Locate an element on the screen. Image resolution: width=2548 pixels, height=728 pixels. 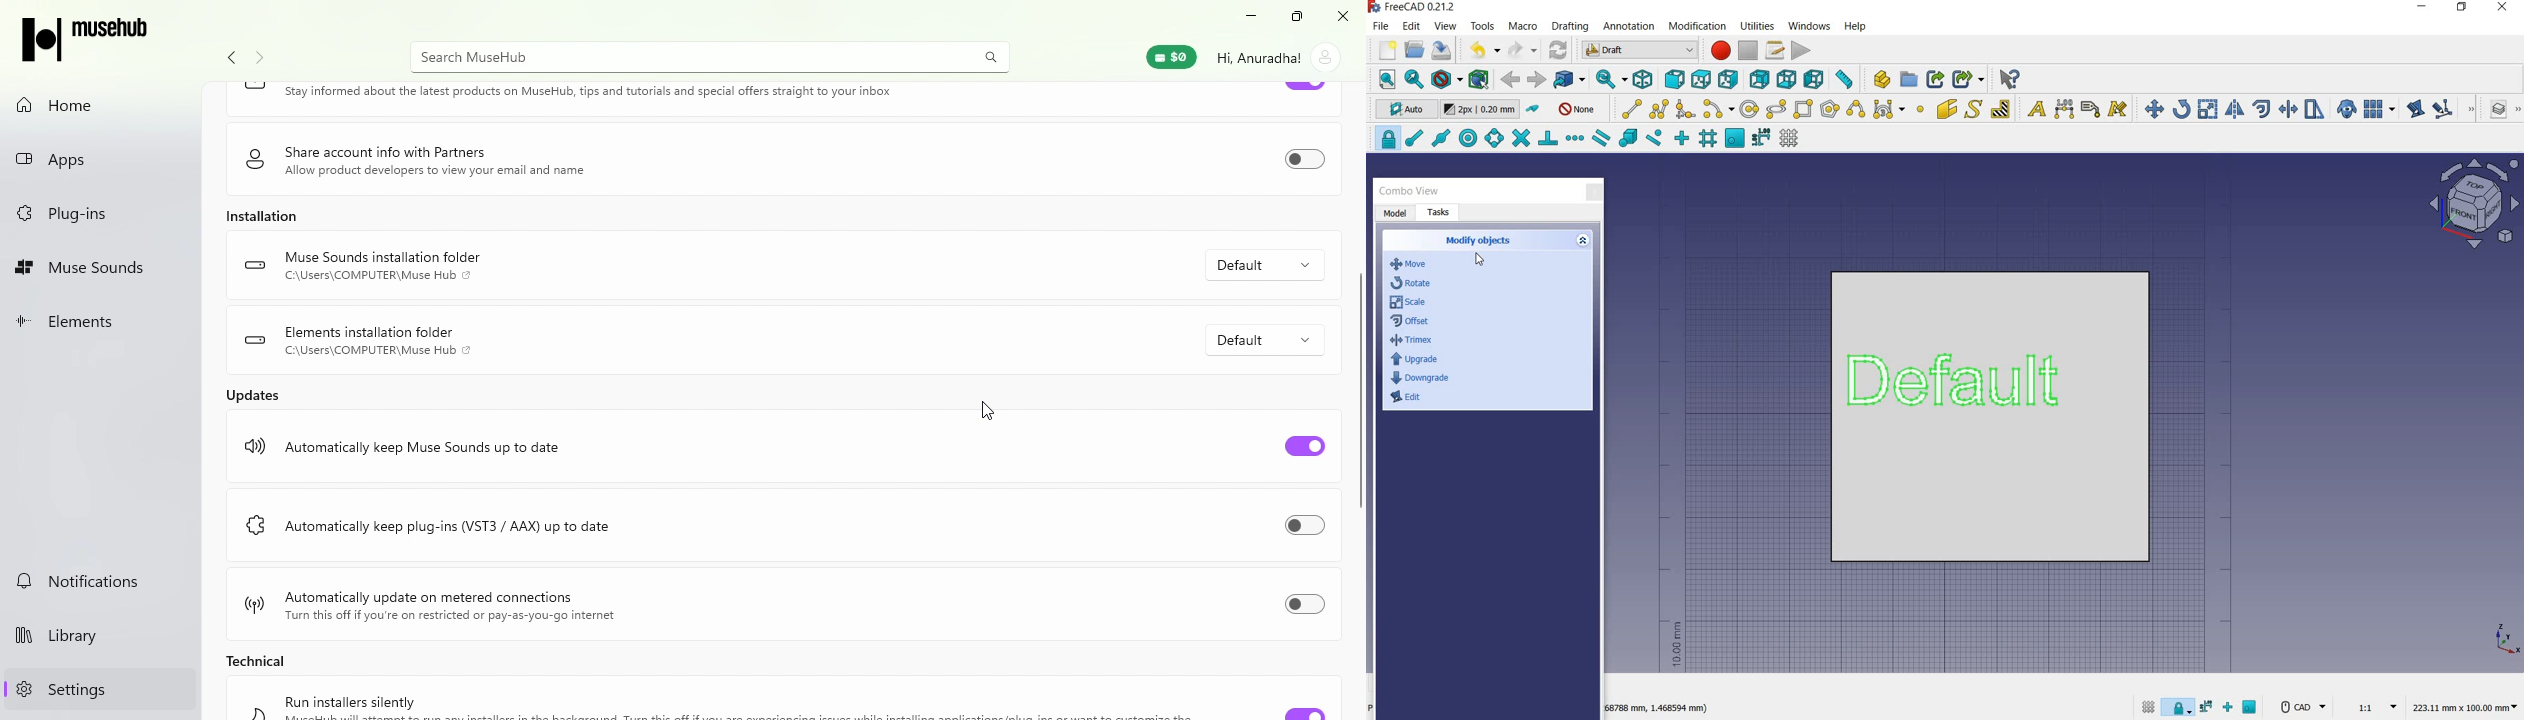
create objects is located at coordinates (1480, 241).